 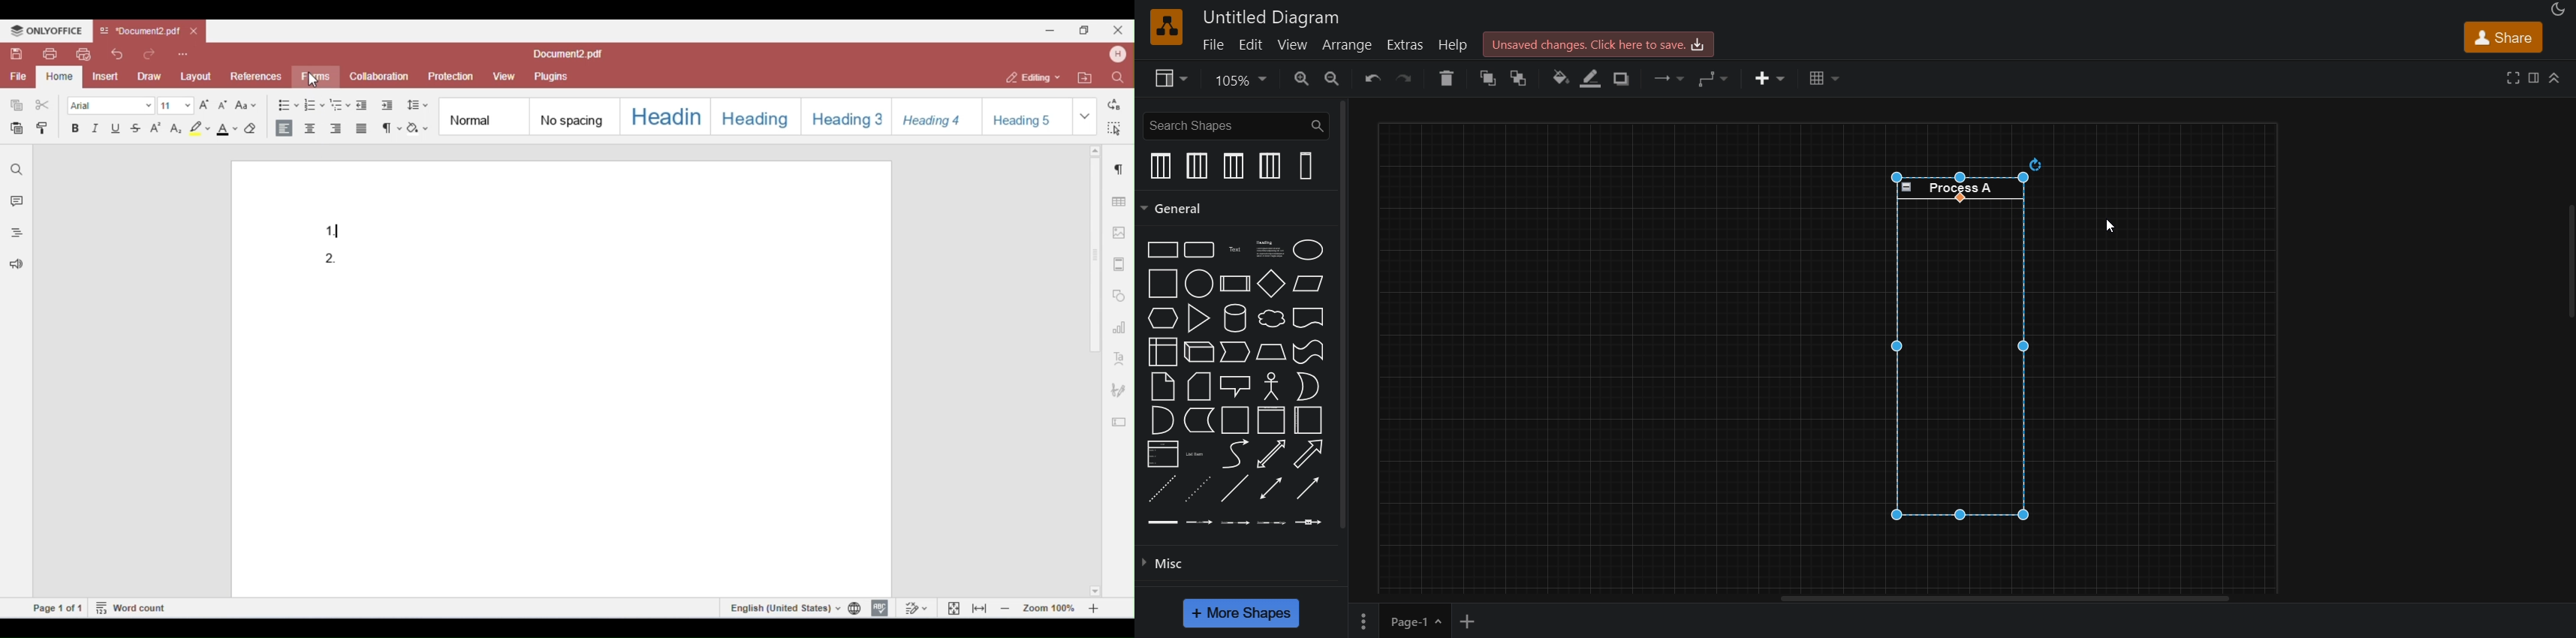 What do you see at coordinates (1234, 165) in the screenshot?
I see `vertical pool 1` at bounding box center [1234, 165].